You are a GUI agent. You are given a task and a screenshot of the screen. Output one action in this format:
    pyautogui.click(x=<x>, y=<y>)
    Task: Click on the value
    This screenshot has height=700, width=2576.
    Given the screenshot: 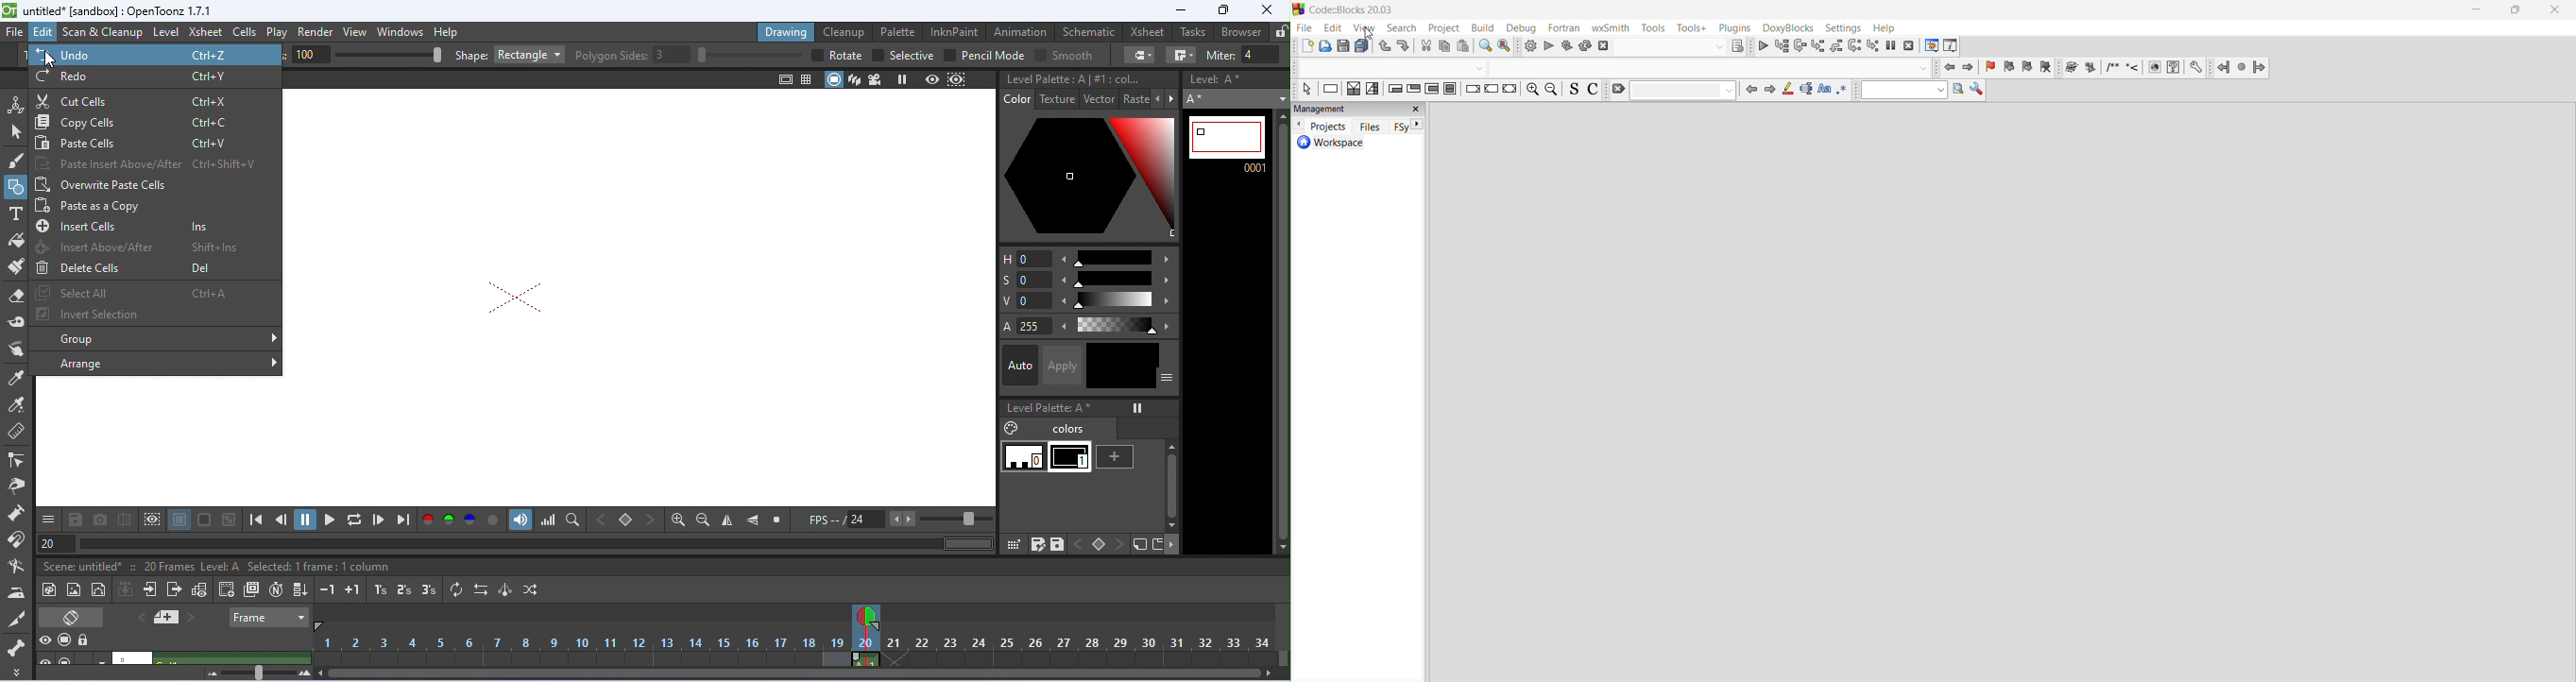 What is the action you would take?
    pyautogui.click(x=1089, y=301)
    